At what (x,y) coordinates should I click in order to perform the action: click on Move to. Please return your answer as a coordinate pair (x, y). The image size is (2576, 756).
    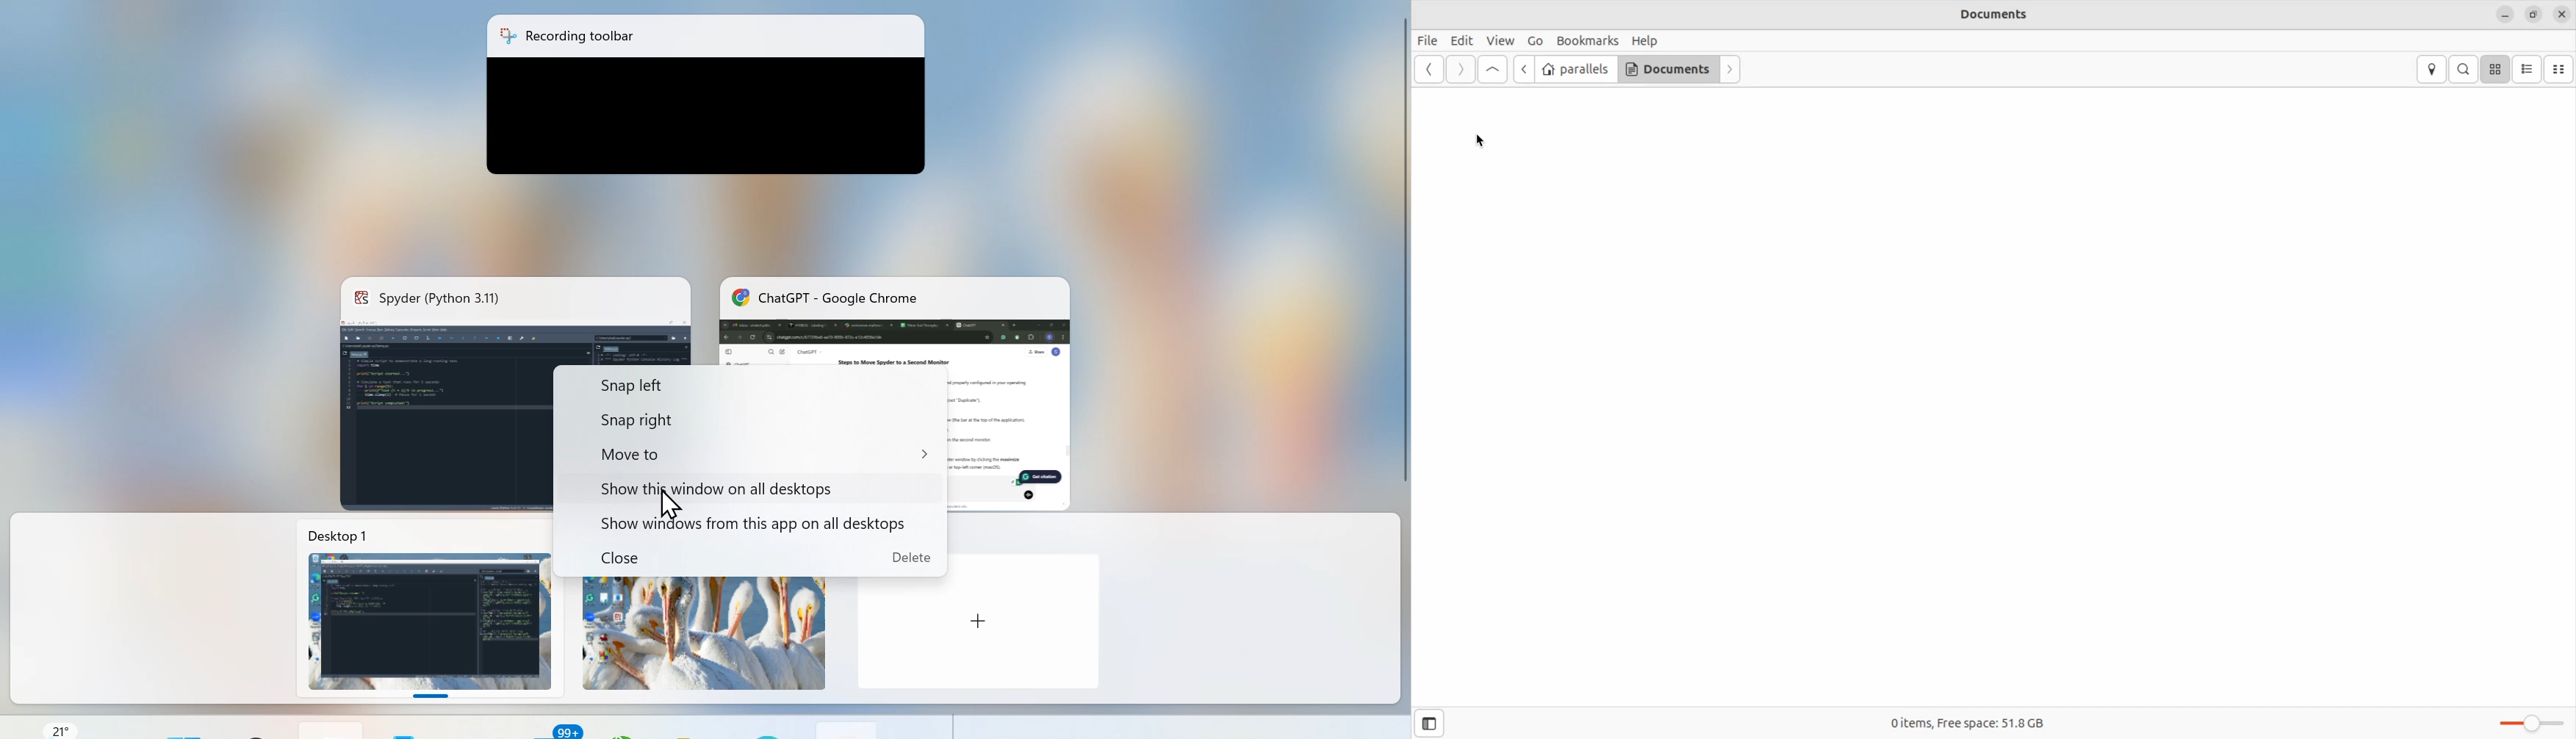
    Looking at the image, I should click on (745, 452).